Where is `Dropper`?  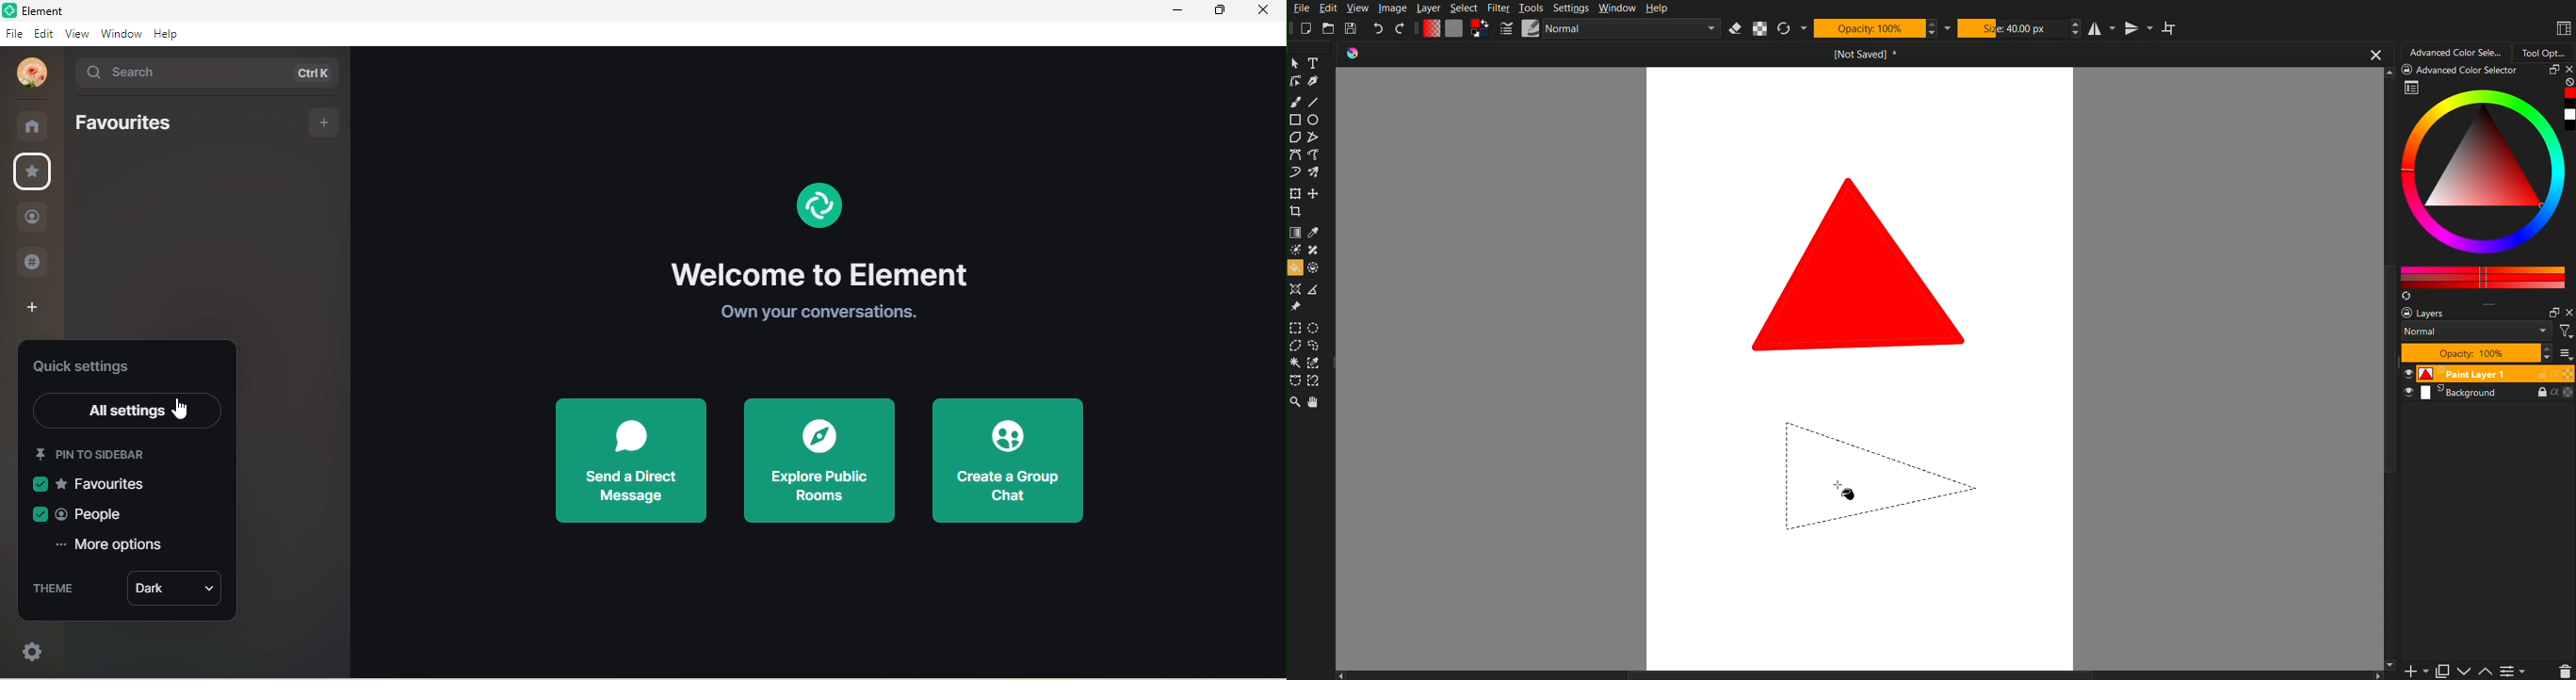
Dropper is located at coordinates (1314, 234).